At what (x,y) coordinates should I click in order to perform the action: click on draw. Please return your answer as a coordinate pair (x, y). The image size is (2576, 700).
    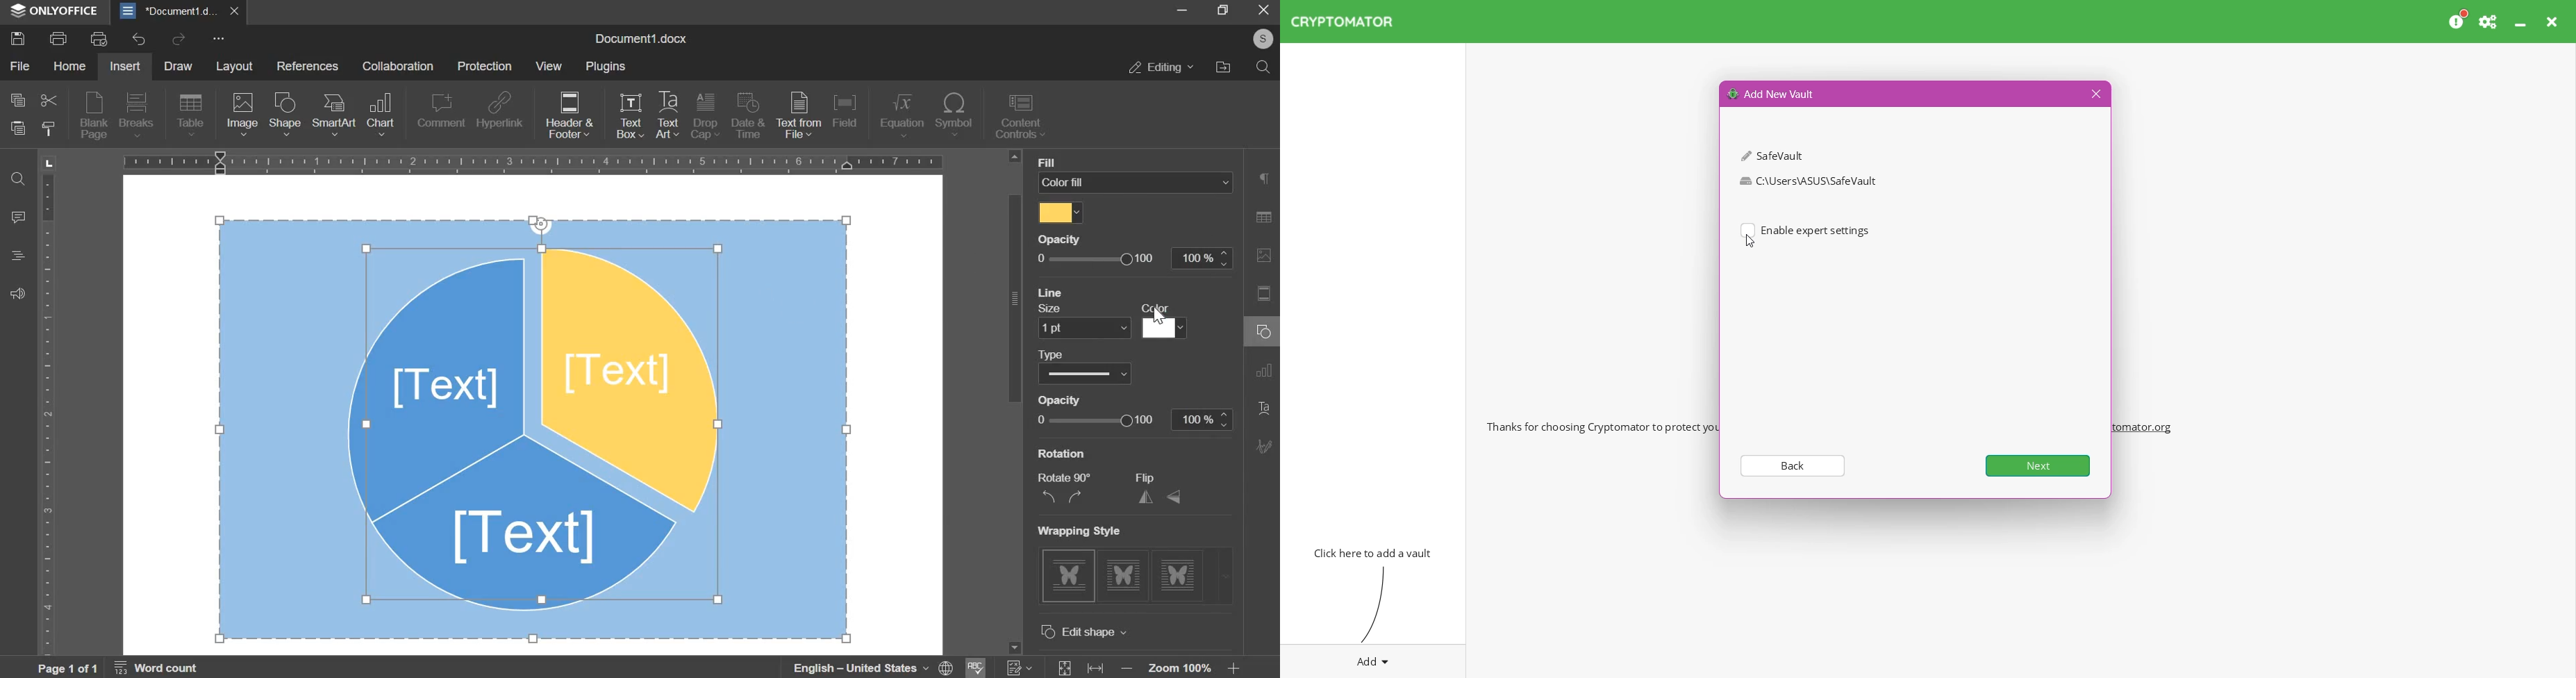
    Looking at the image, I should click on (184, 66).